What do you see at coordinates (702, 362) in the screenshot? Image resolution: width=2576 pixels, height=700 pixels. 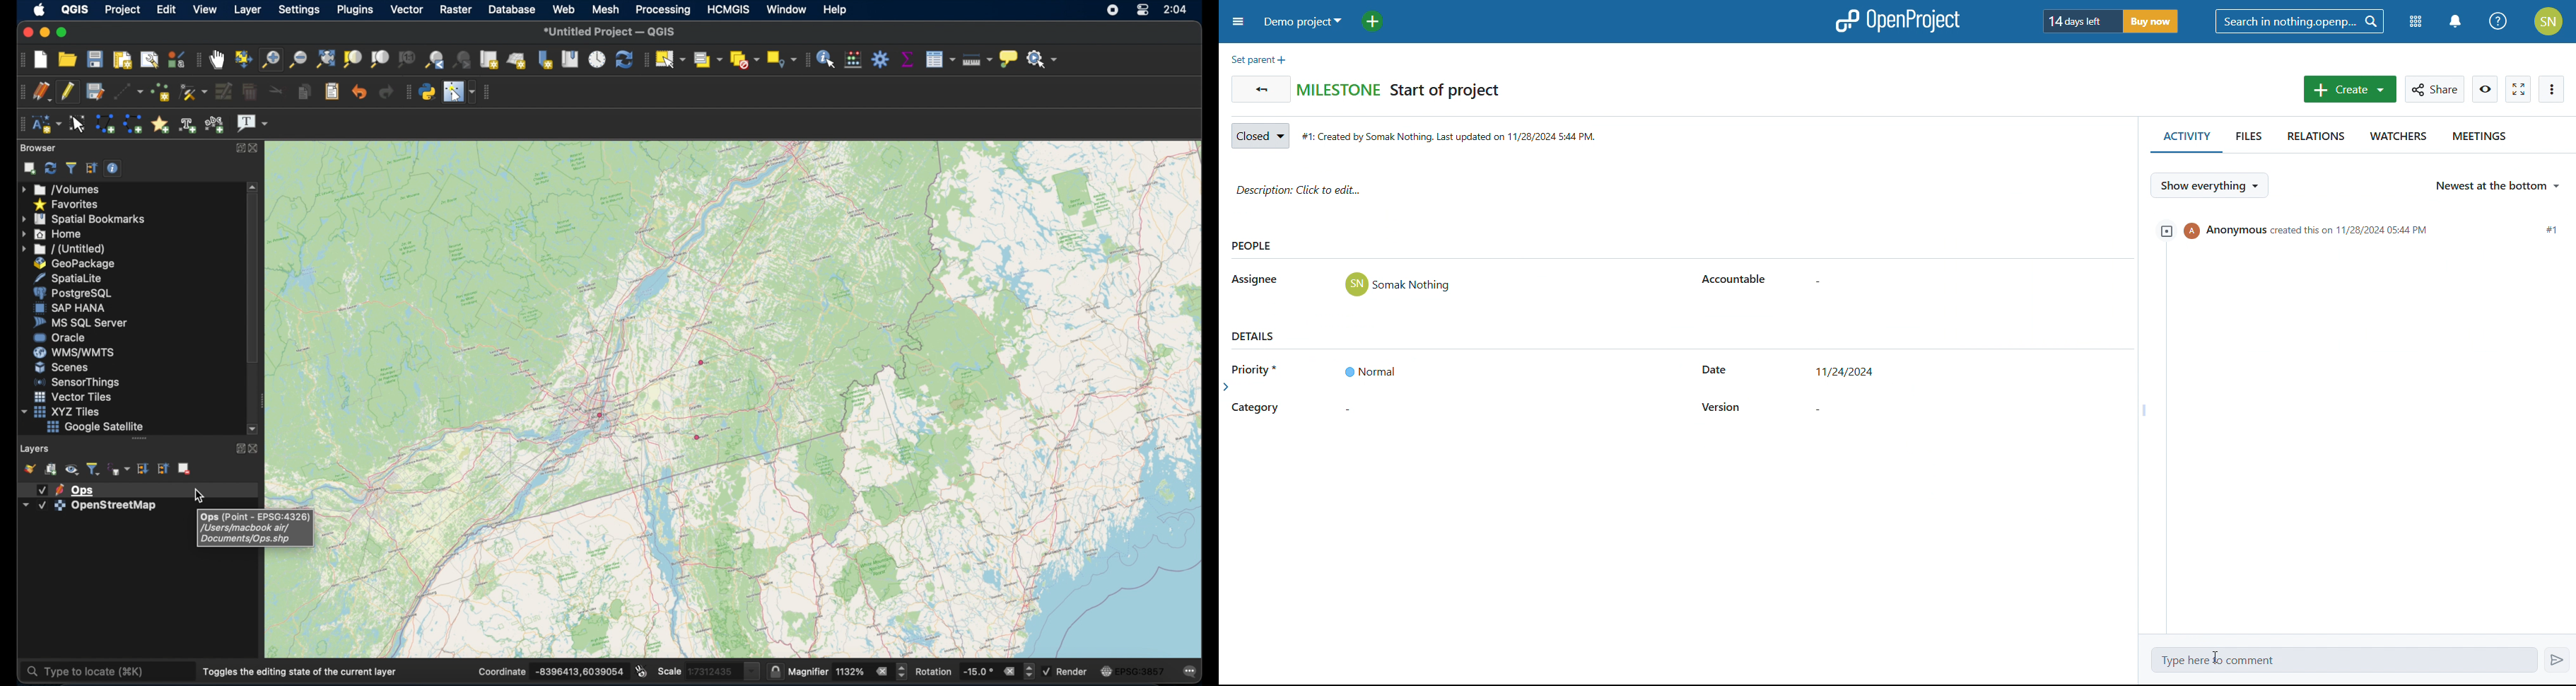 I see `point feature` at bounding box center [702, 362].